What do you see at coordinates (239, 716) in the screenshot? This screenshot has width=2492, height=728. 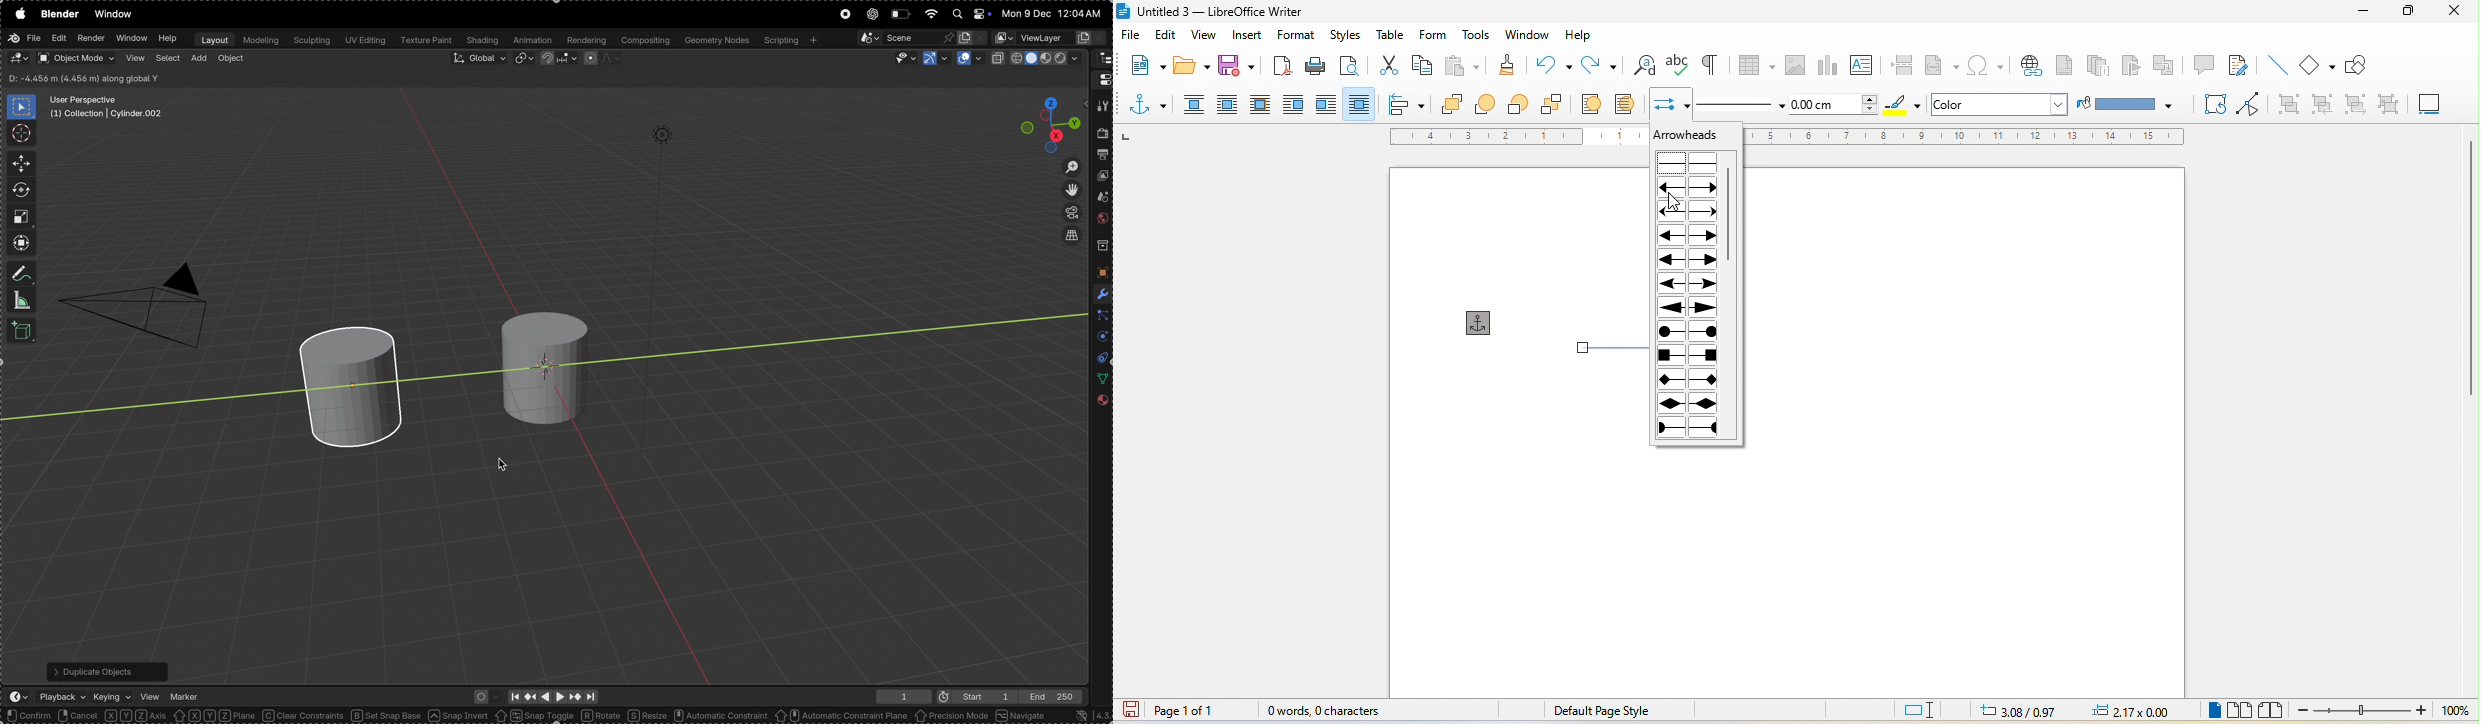 I see `Plane` at bounding box center [239, 716].